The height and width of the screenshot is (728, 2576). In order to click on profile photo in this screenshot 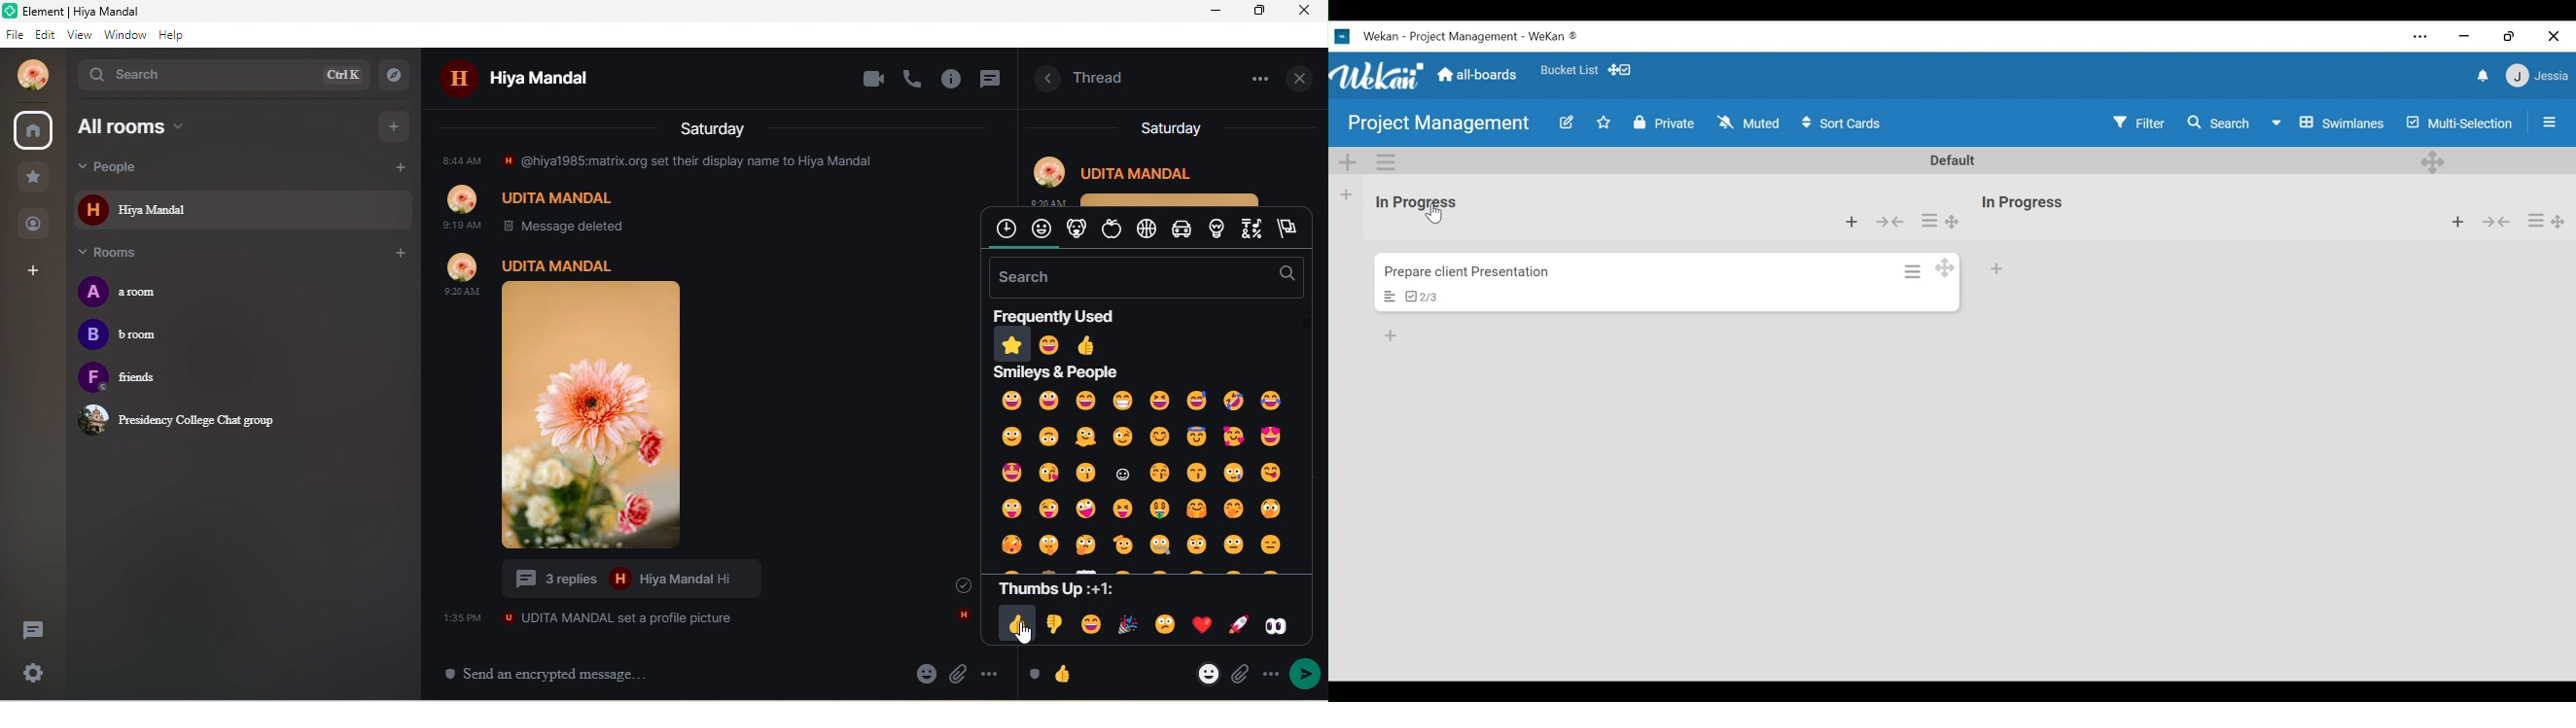, I will do `click(1152, 177)`.